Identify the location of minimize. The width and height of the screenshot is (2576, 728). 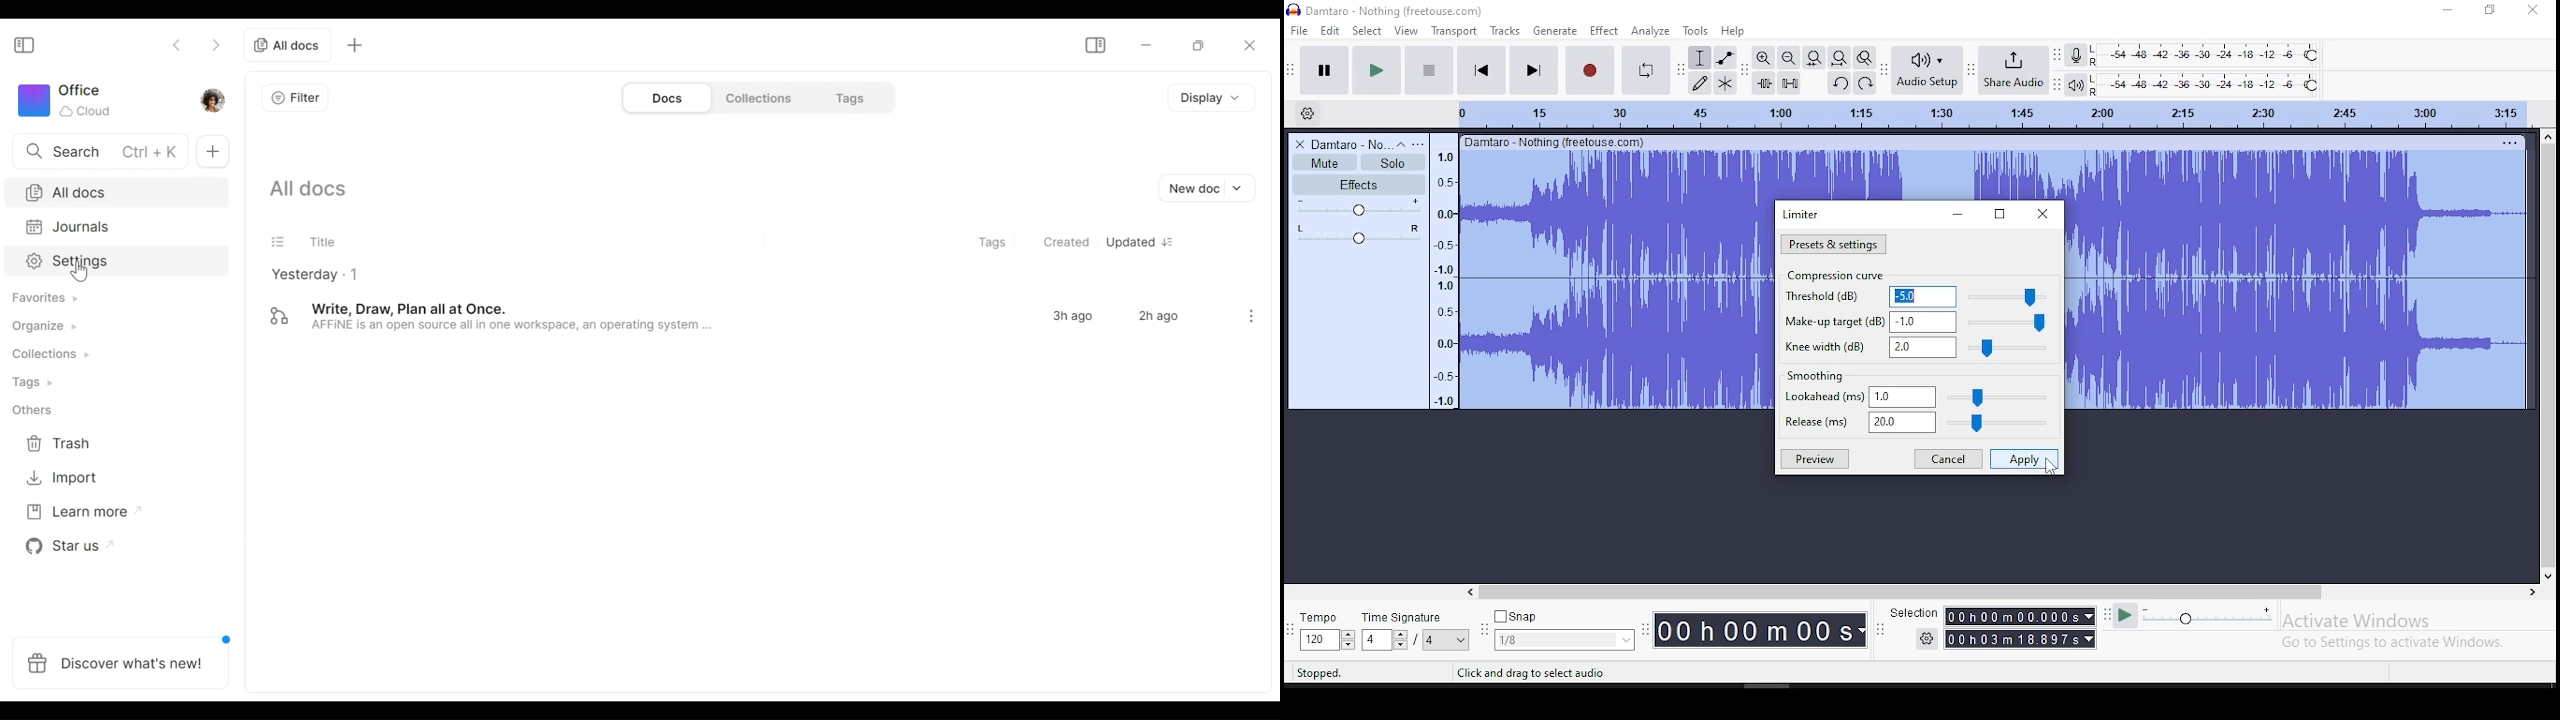
(1961, 214).